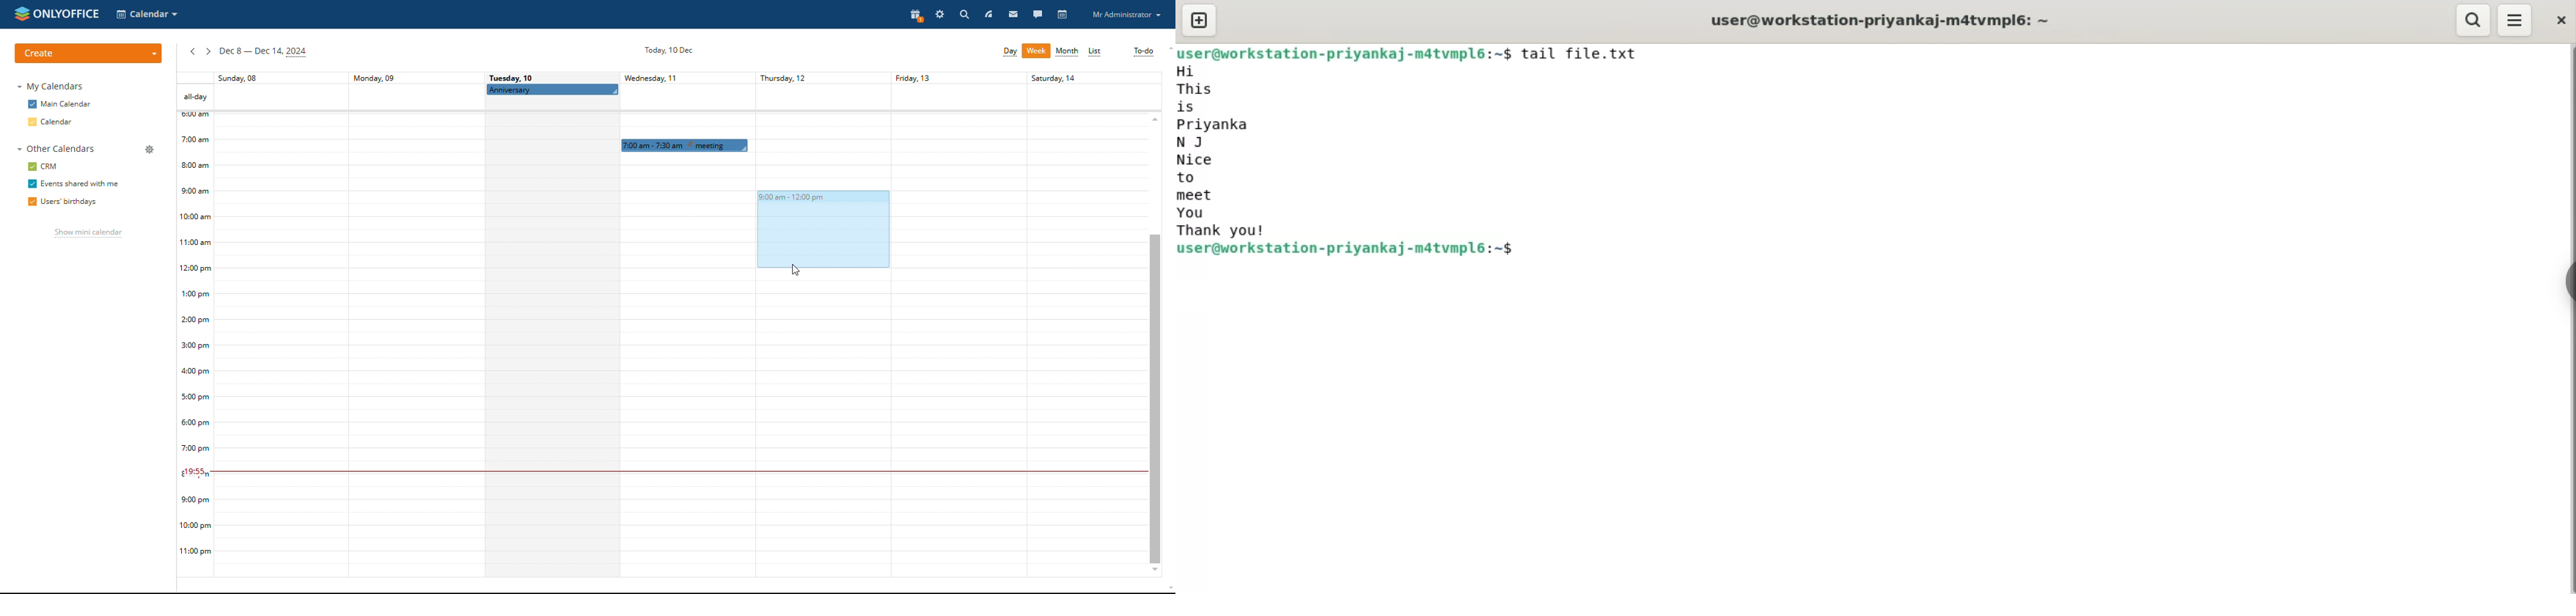 The image size is (2576, 616). I want to click on , so click(1087, 322).